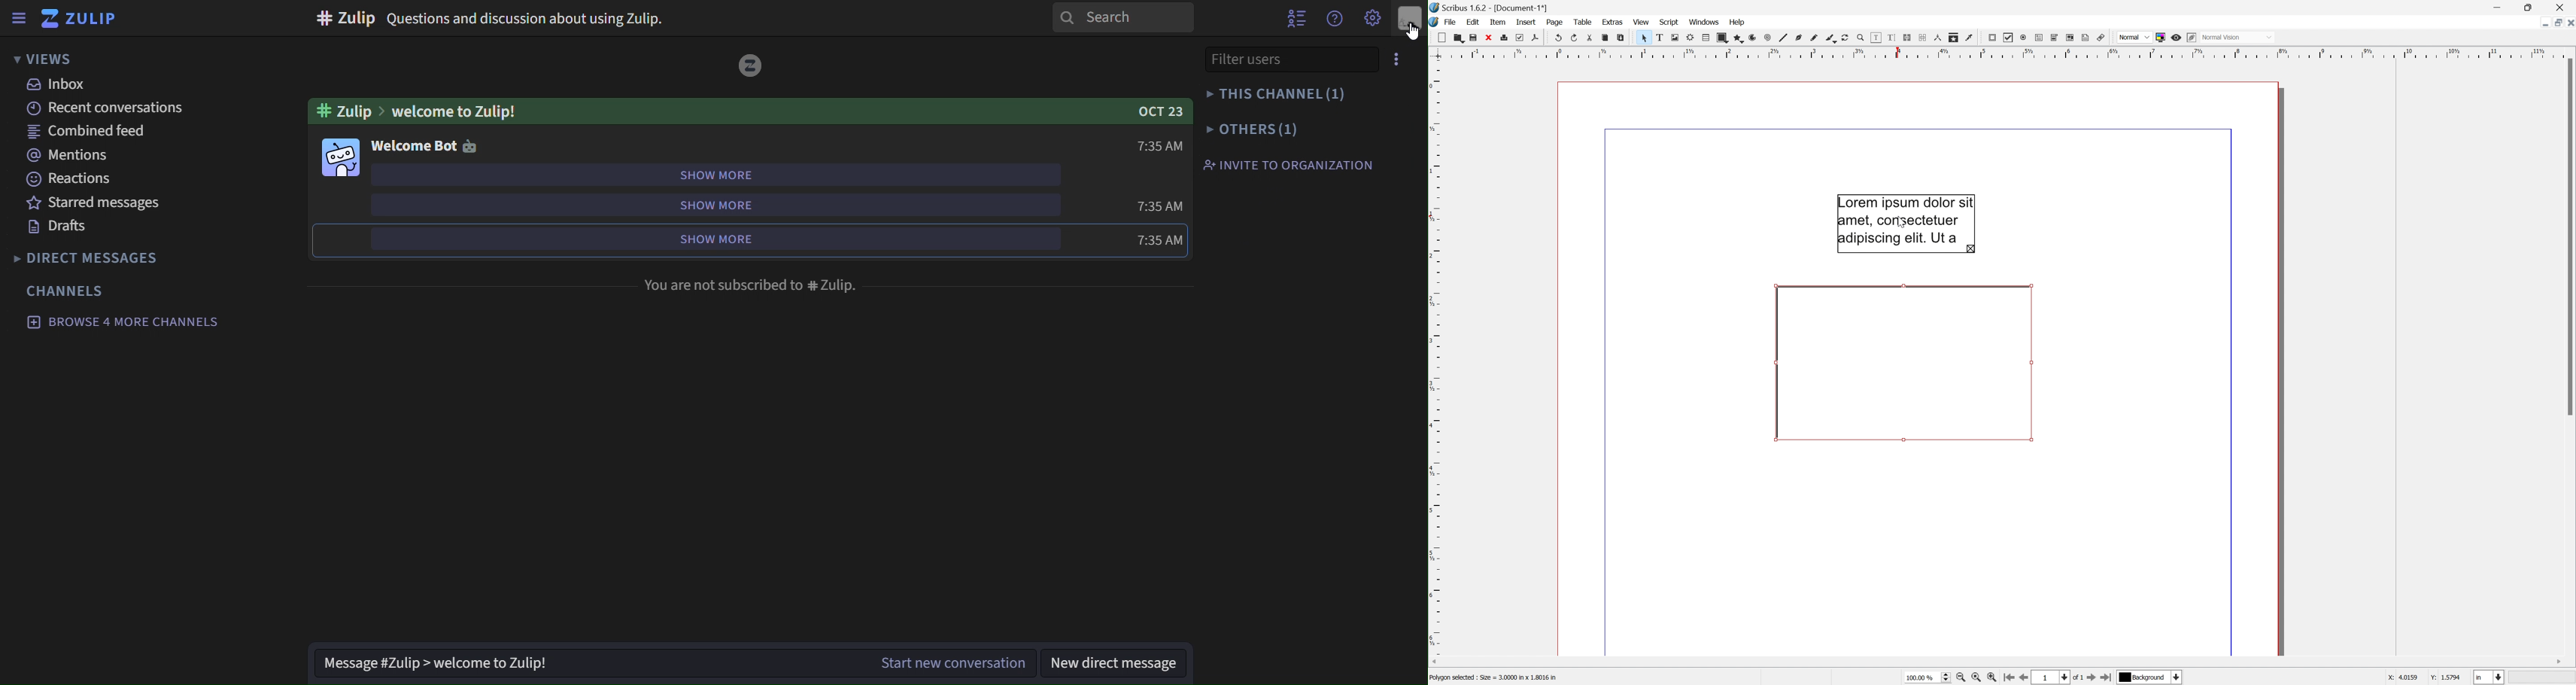 The image size is (2576, 700). Describe the element at coordinates (2092, 677) in the screenshot. I see `Go to the next page` at that location.